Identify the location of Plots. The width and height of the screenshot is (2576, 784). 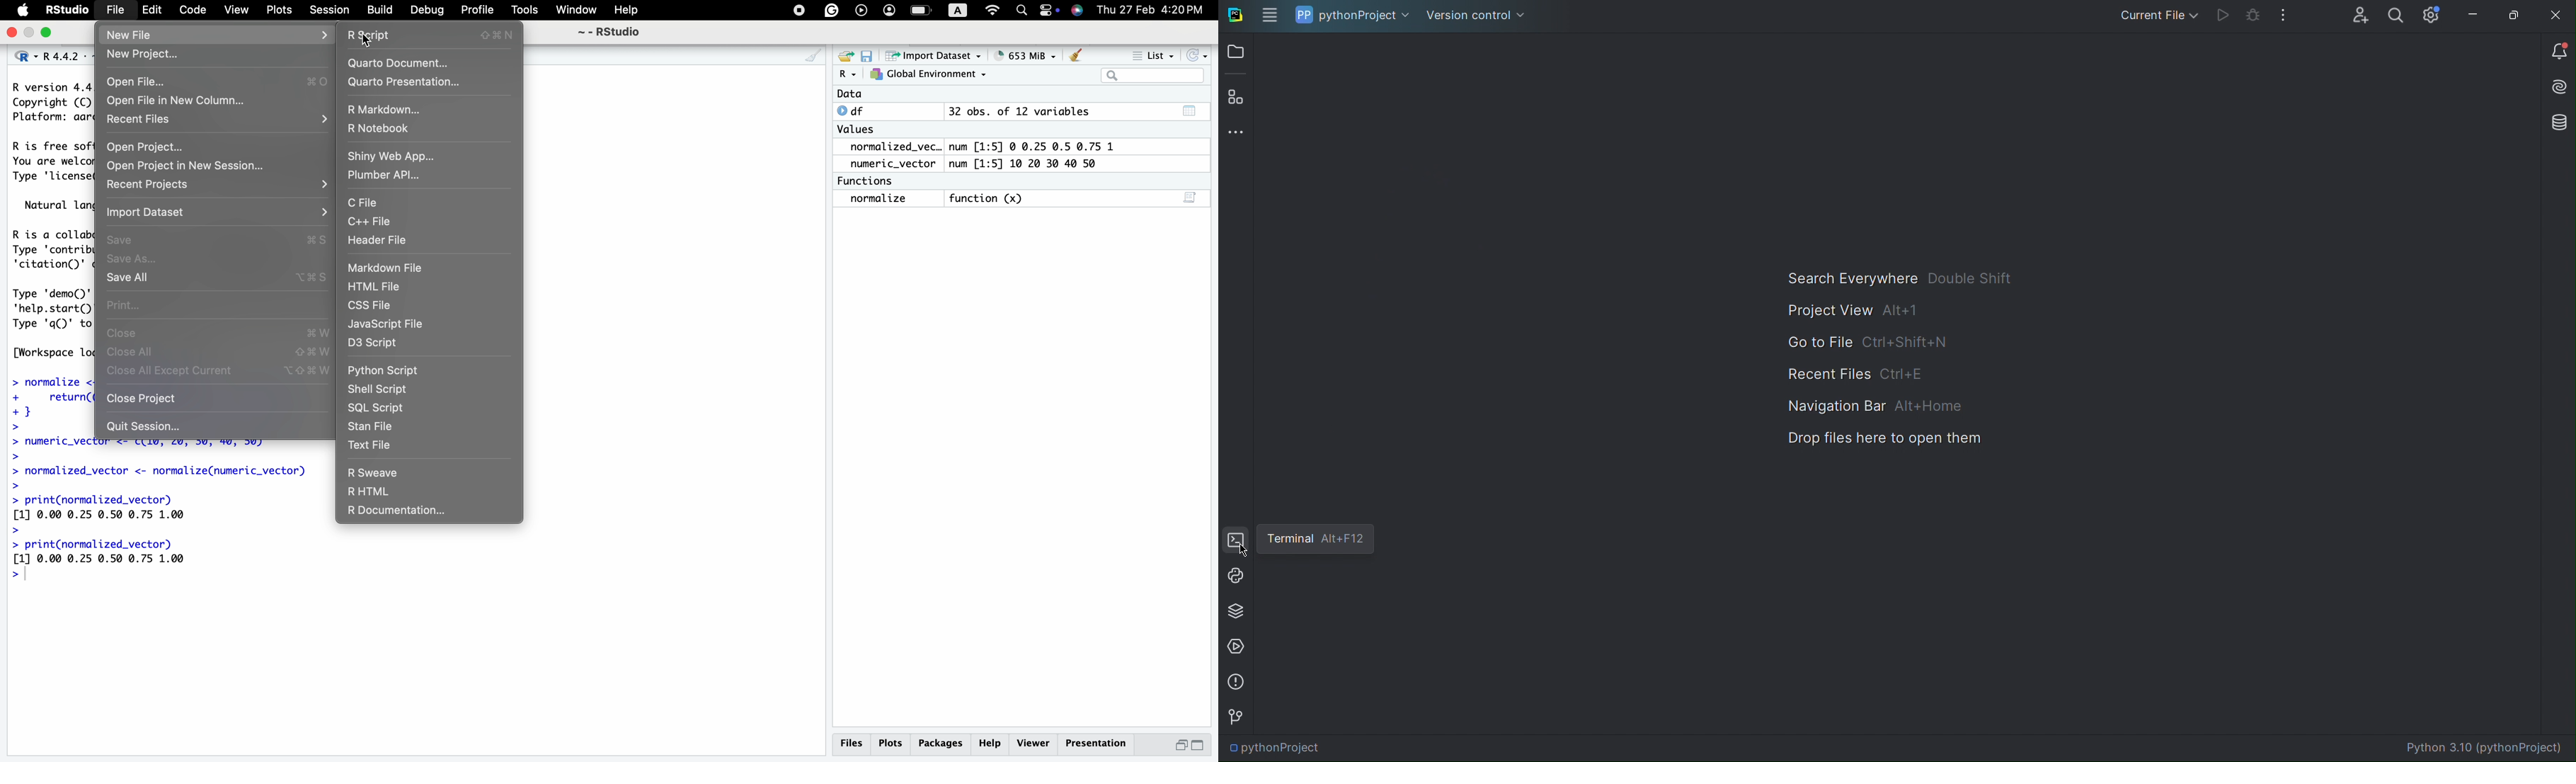
(892, 743).